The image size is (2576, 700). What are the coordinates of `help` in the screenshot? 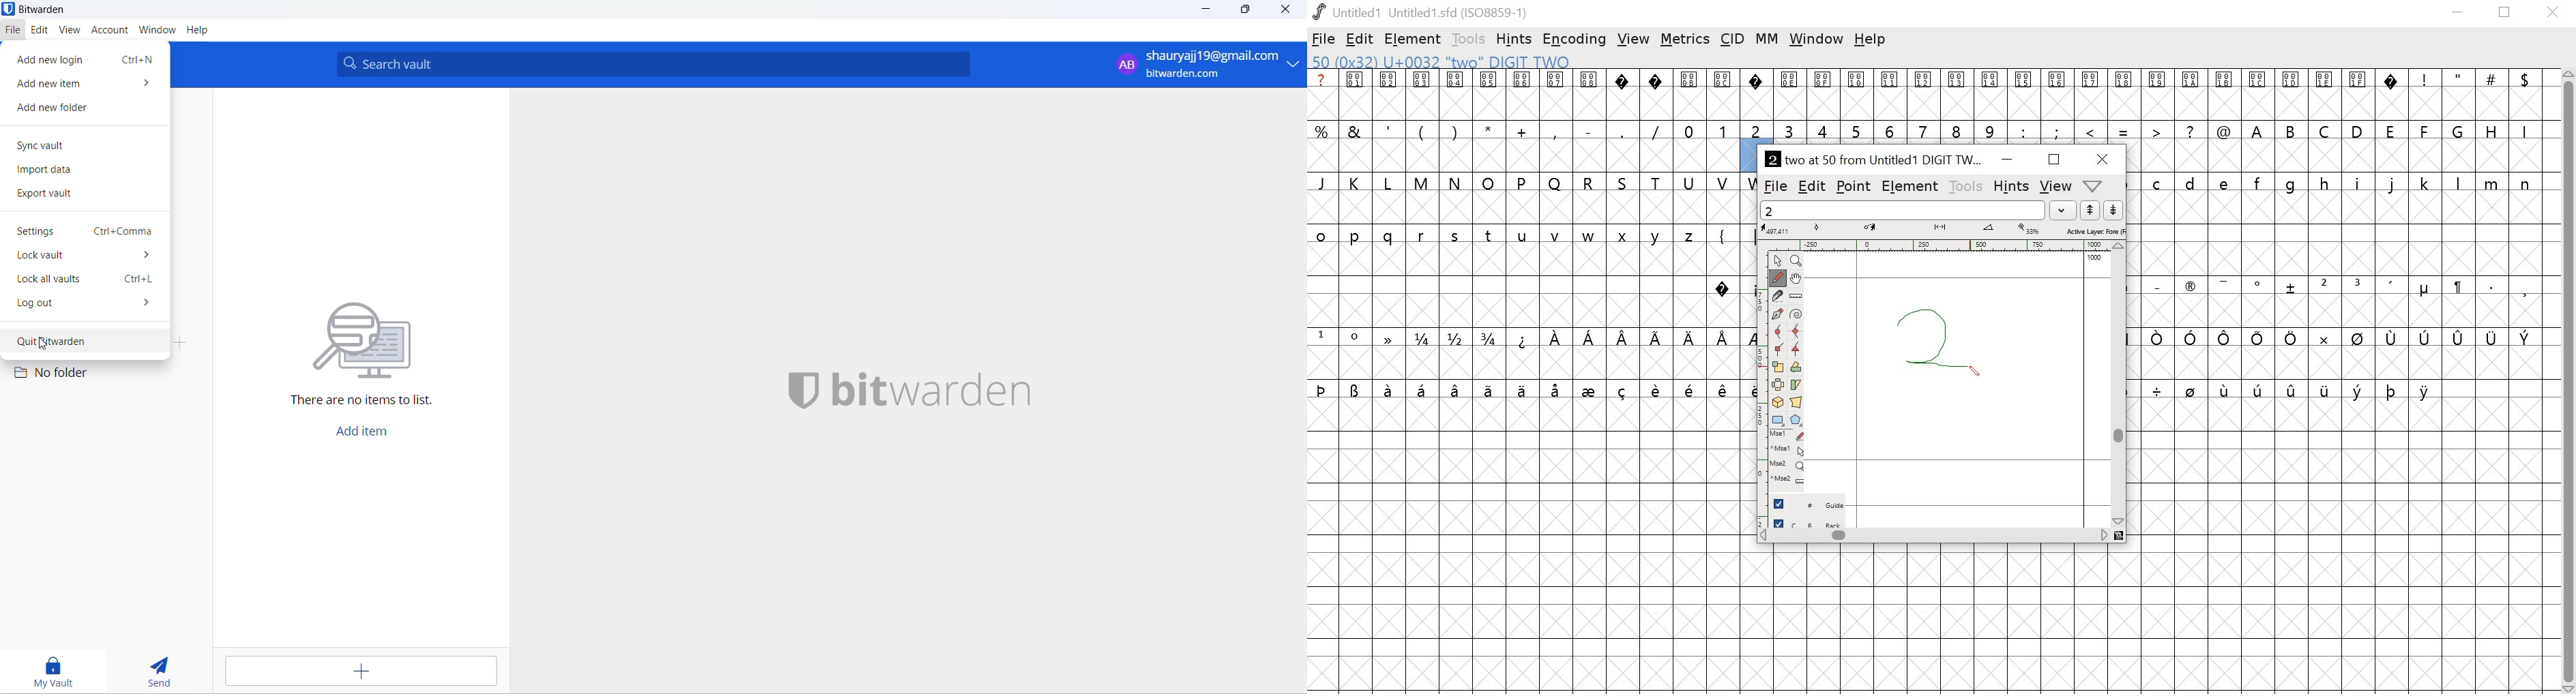 It's located at (203, 31).